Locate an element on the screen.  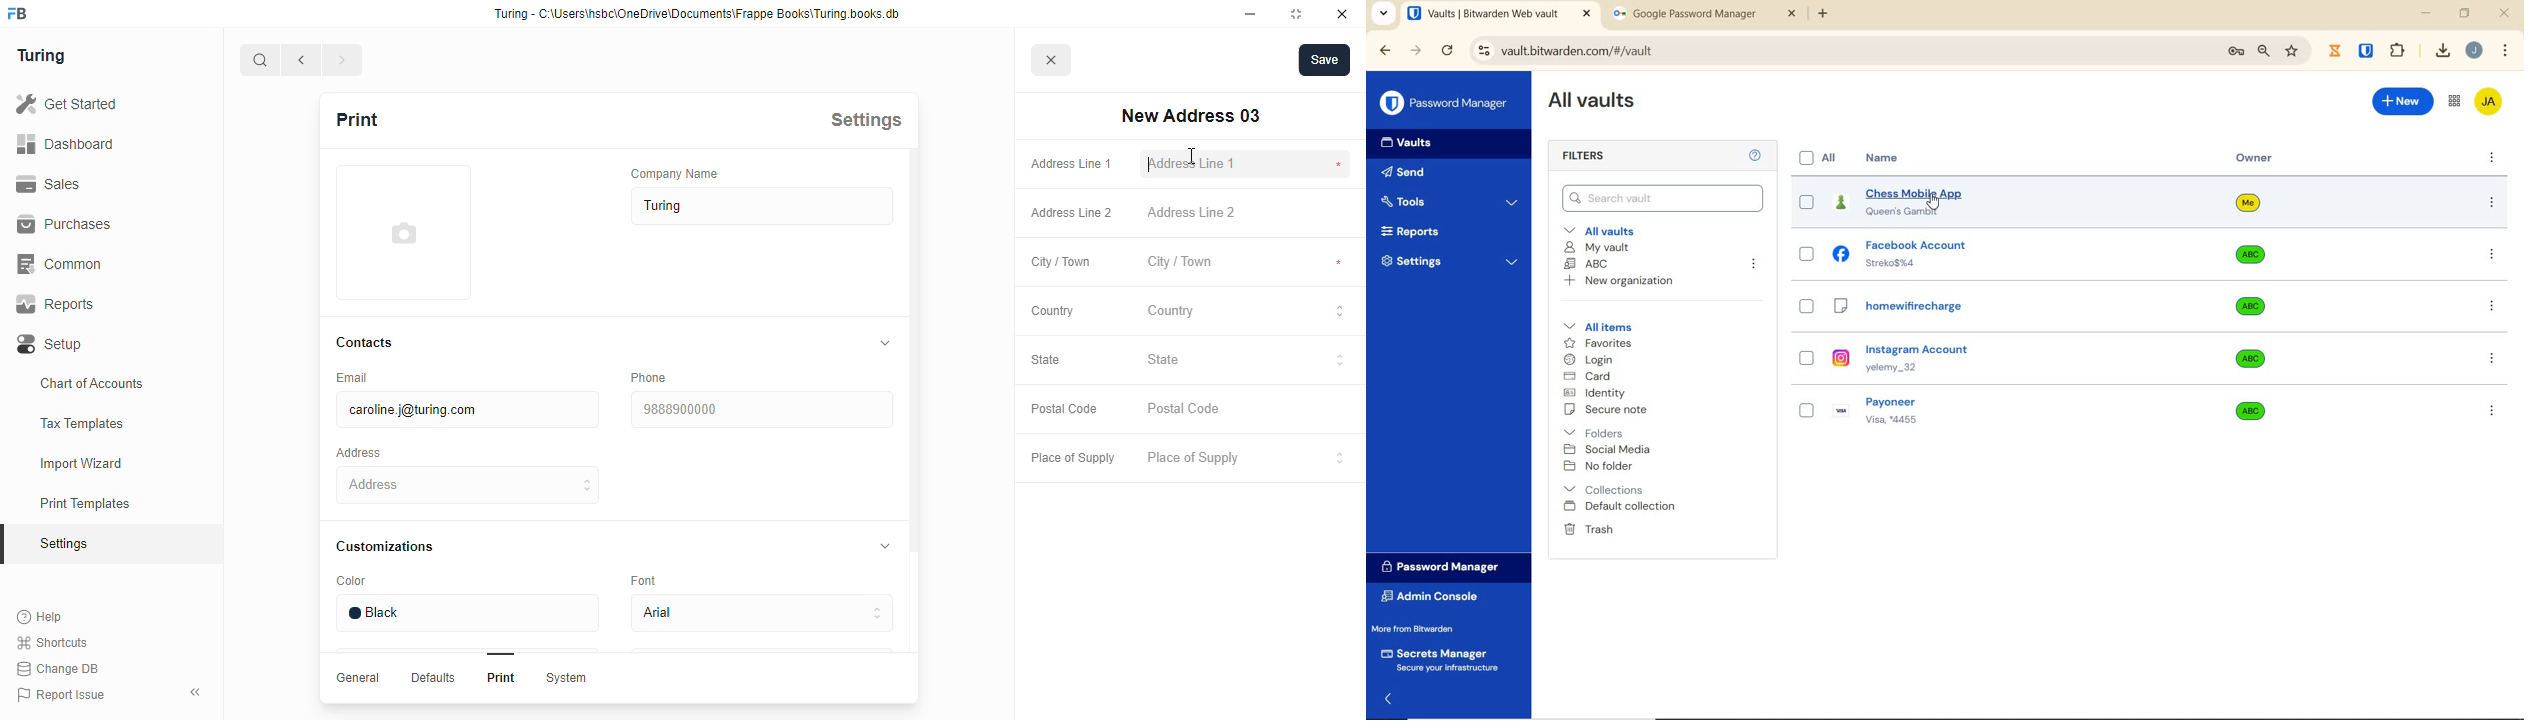
settings is located at coordinates (66, 545).